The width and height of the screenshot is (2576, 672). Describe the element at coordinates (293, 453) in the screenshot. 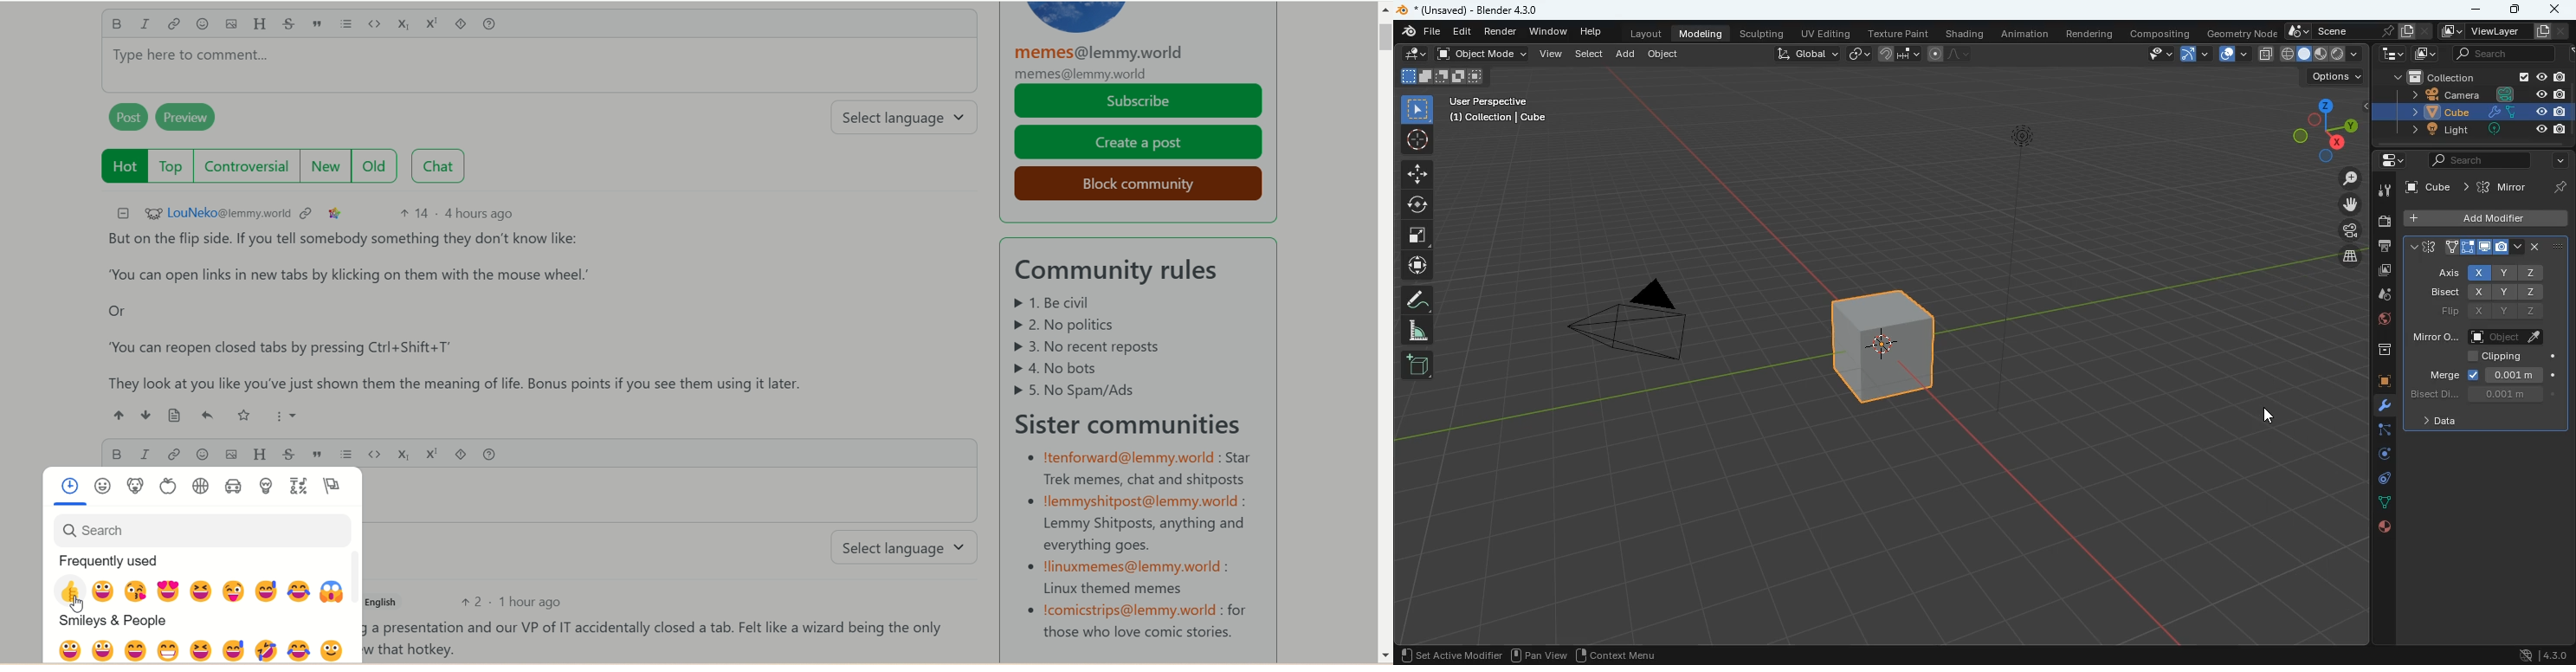

I see `strikethrough` at that location.